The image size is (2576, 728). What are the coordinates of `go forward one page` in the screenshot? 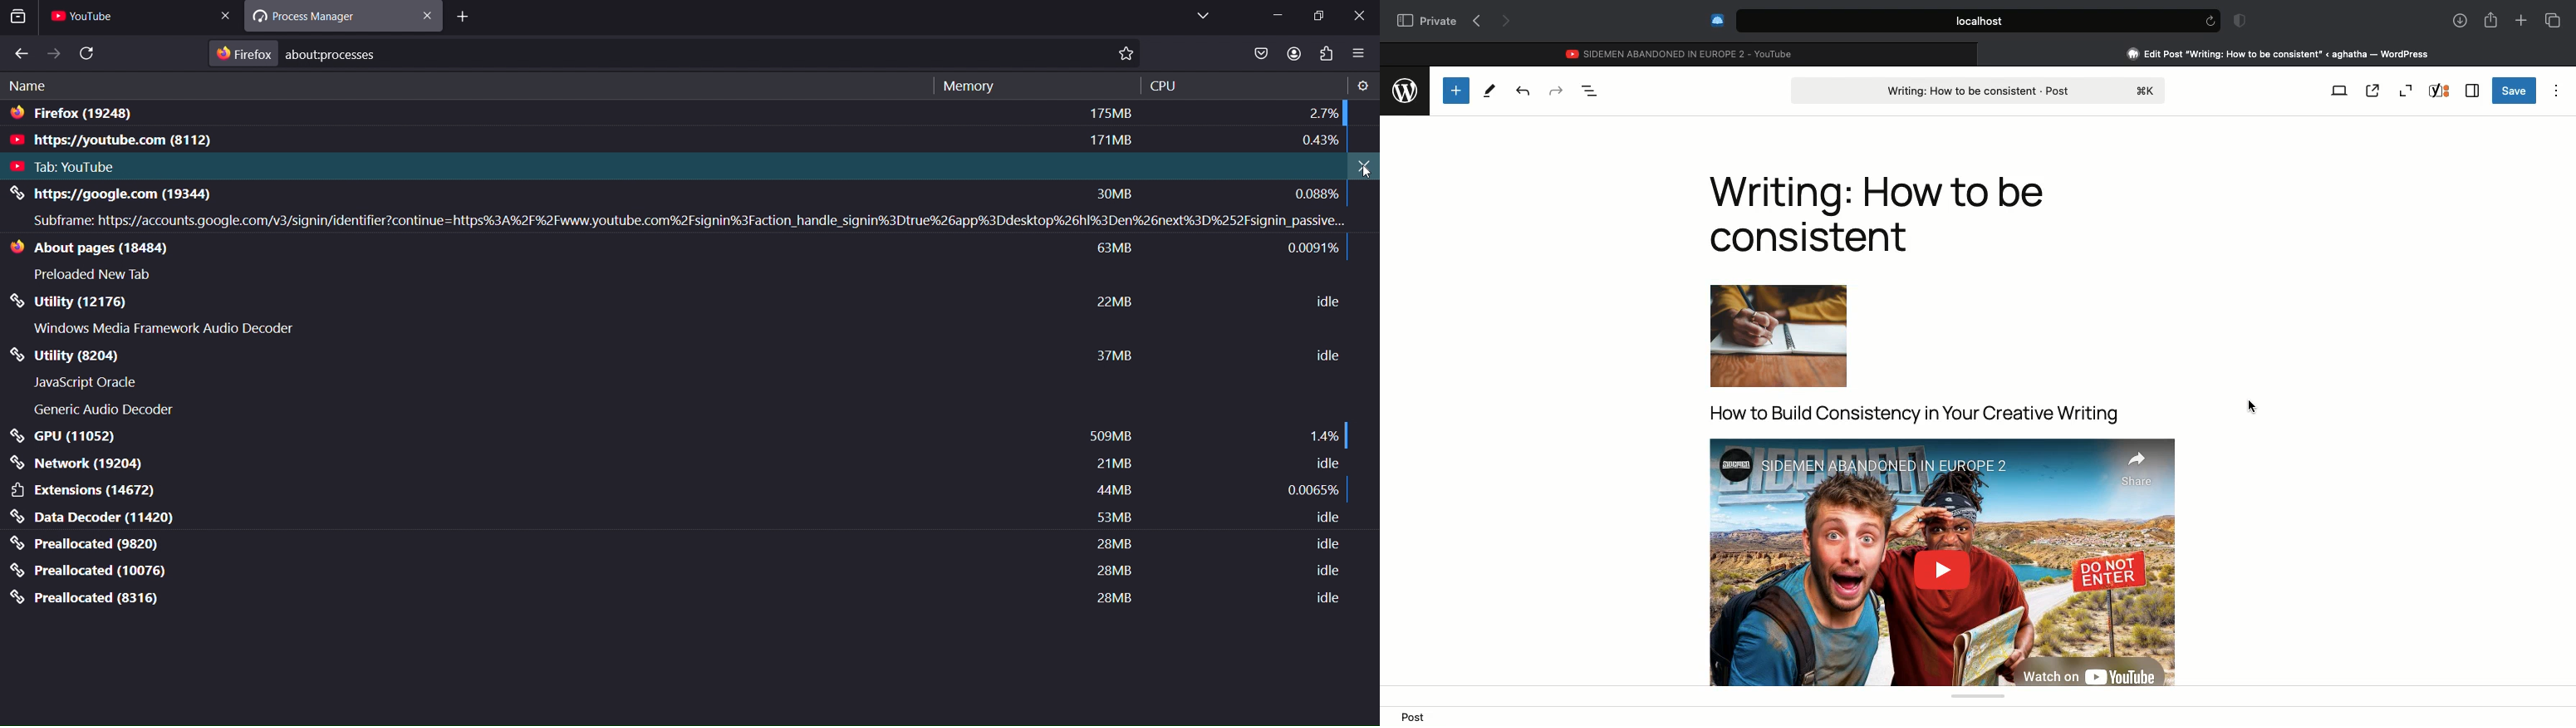 It's located at (54, 53).